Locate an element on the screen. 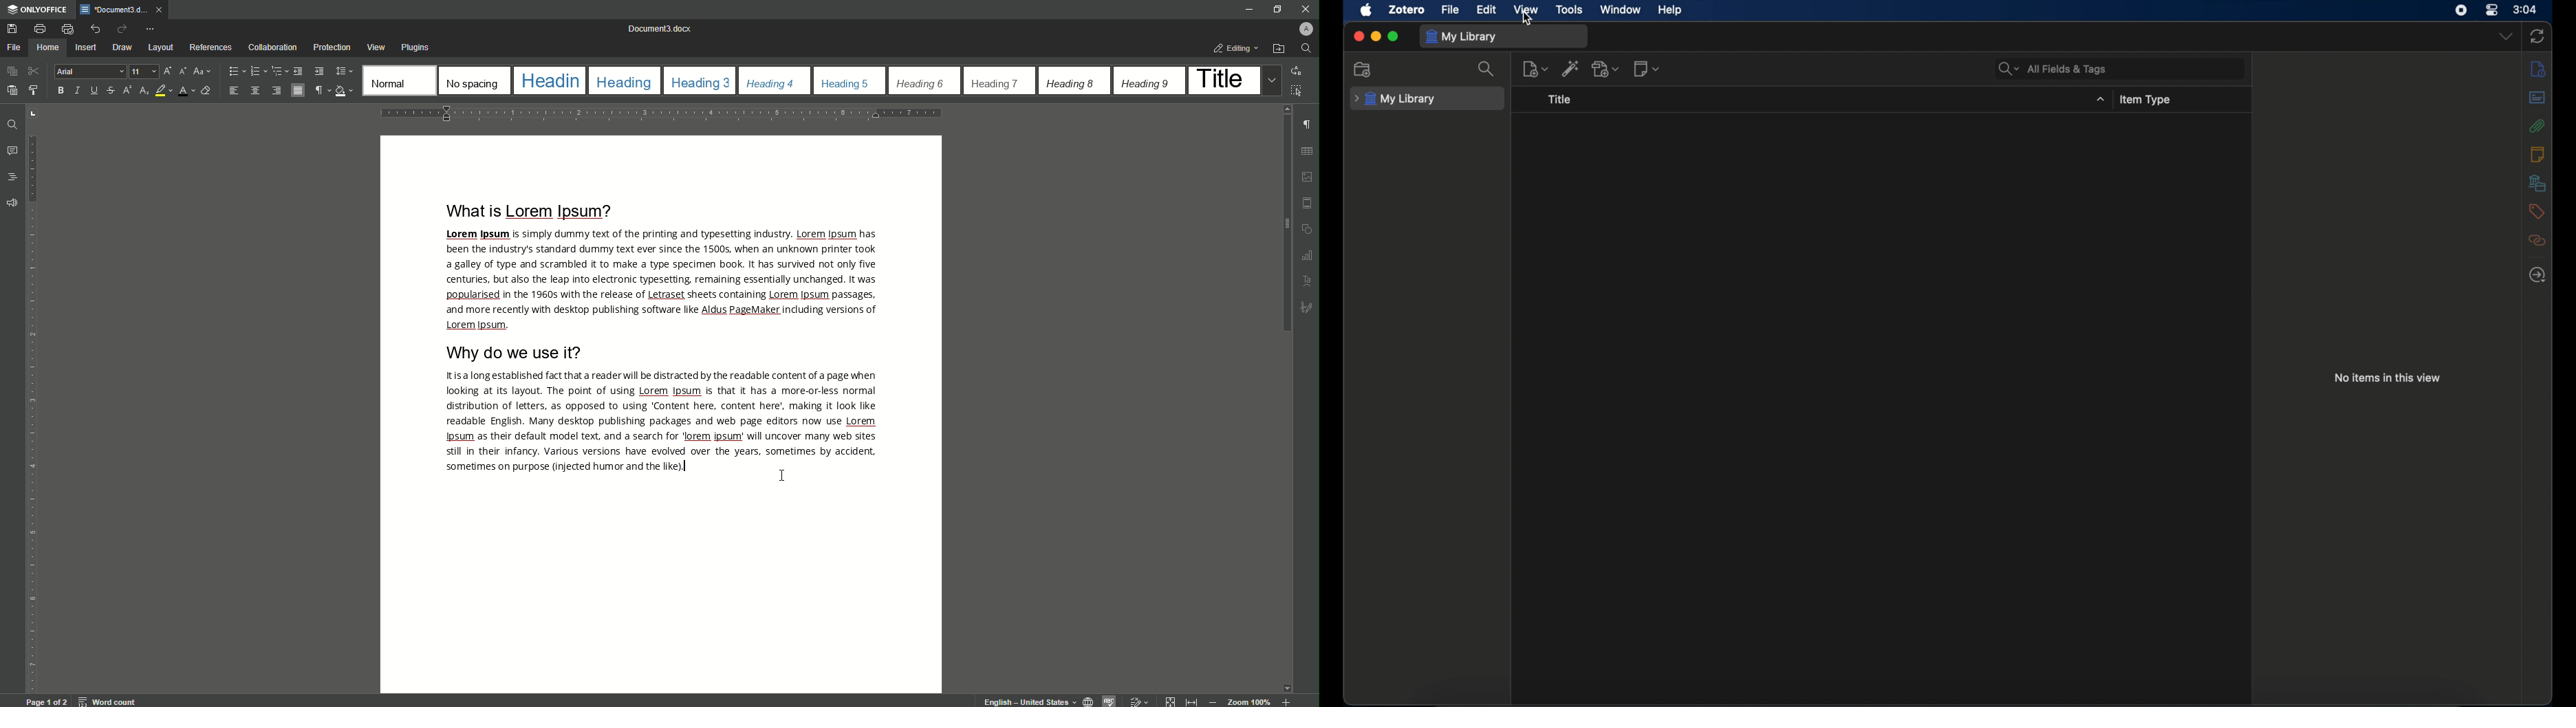  Scroll is located at coordinates (1286, 218).